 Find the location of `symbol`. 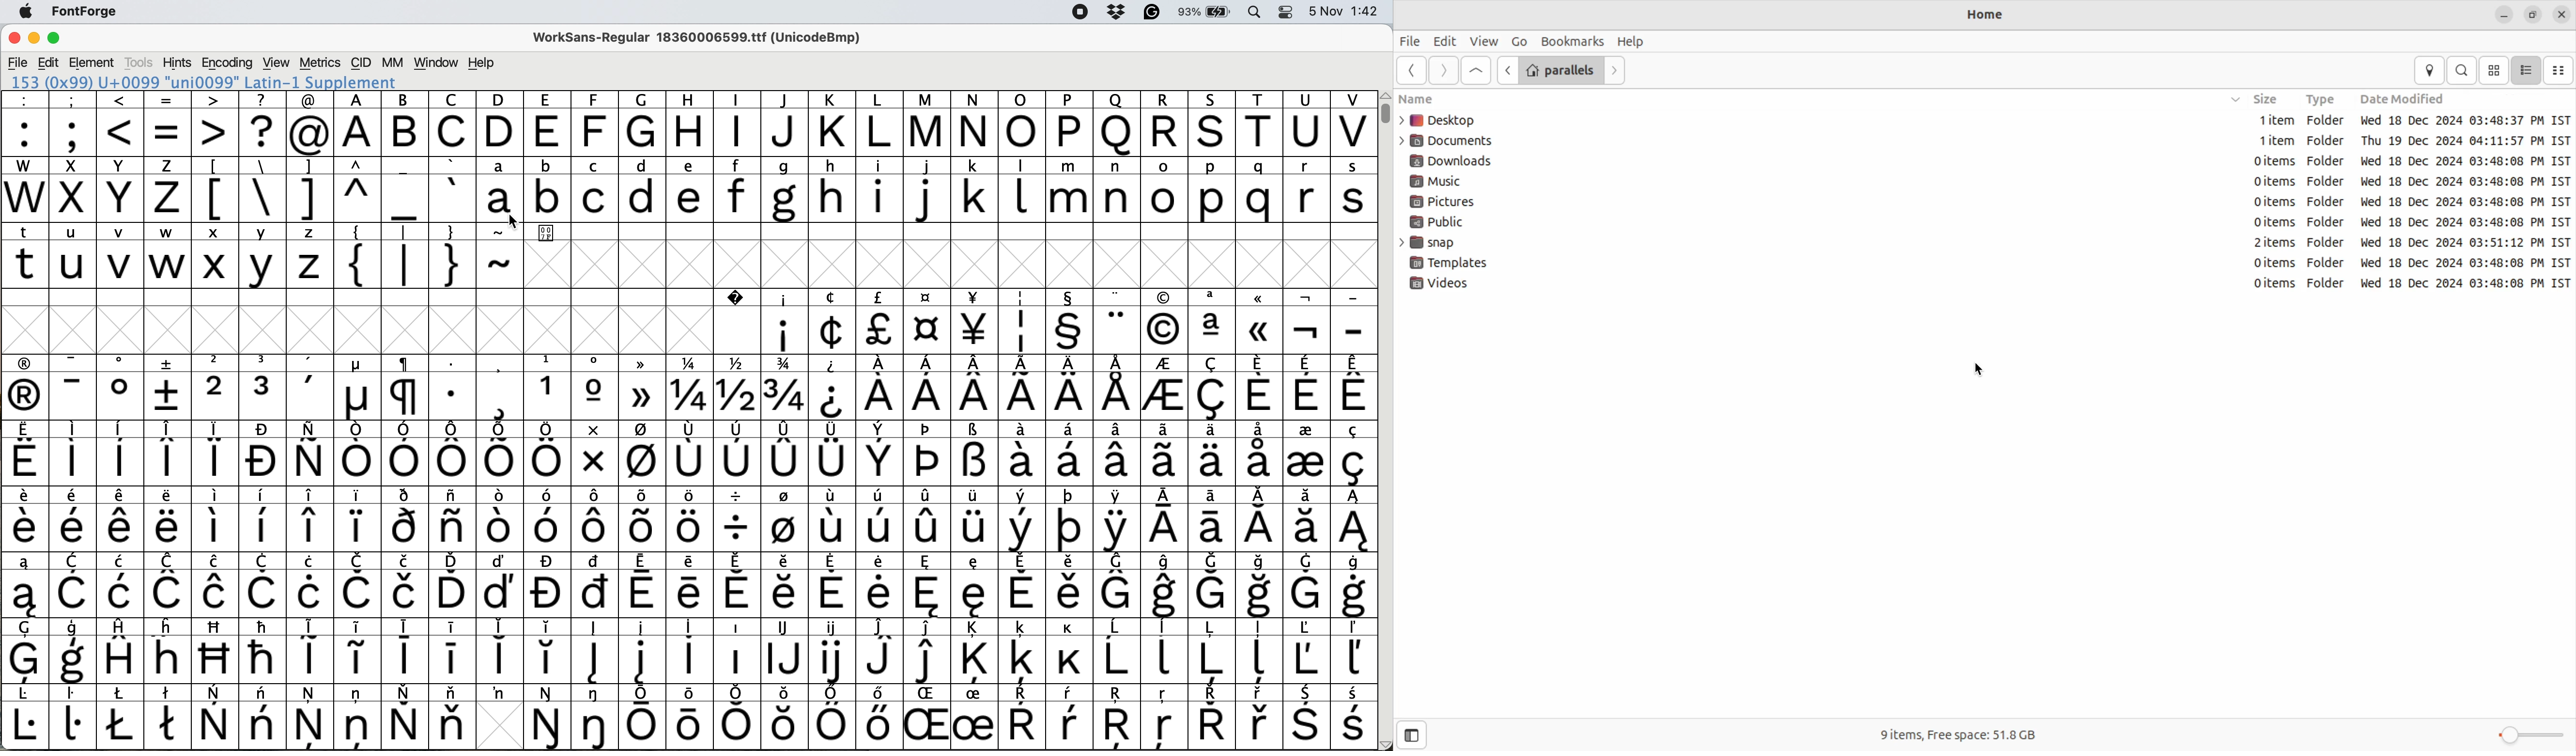

symbol is located at coordinates (879, 519).